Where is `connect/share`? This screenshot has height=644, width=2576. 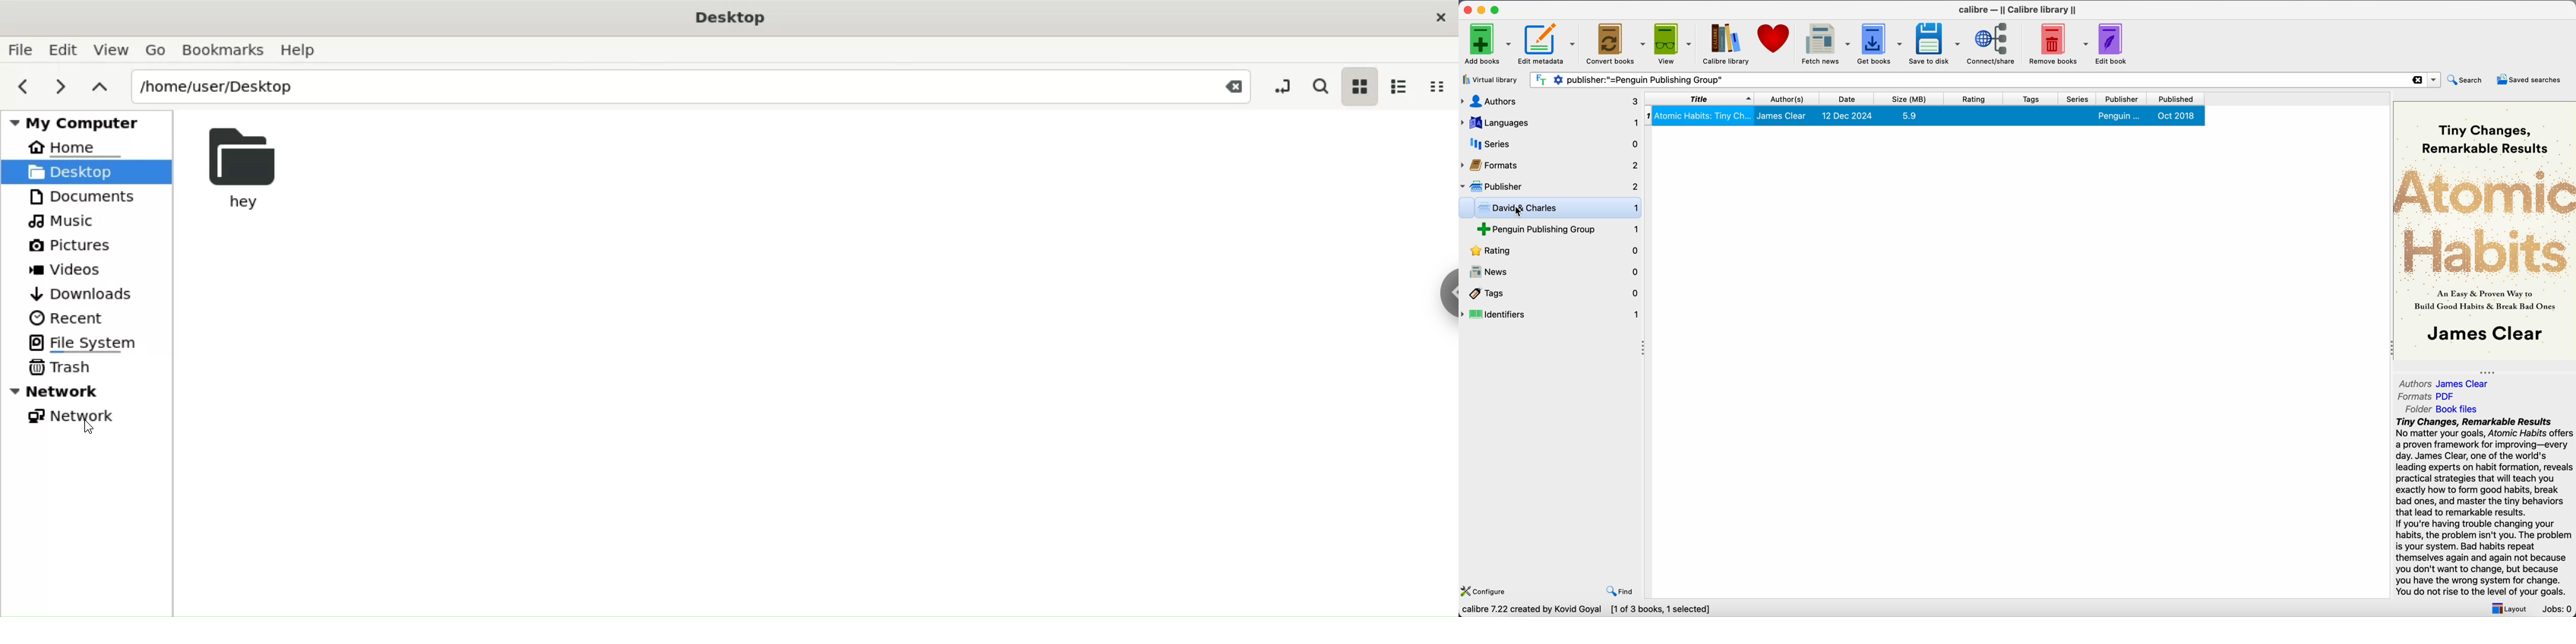
connect/share is located at coordinates (1994, 44).